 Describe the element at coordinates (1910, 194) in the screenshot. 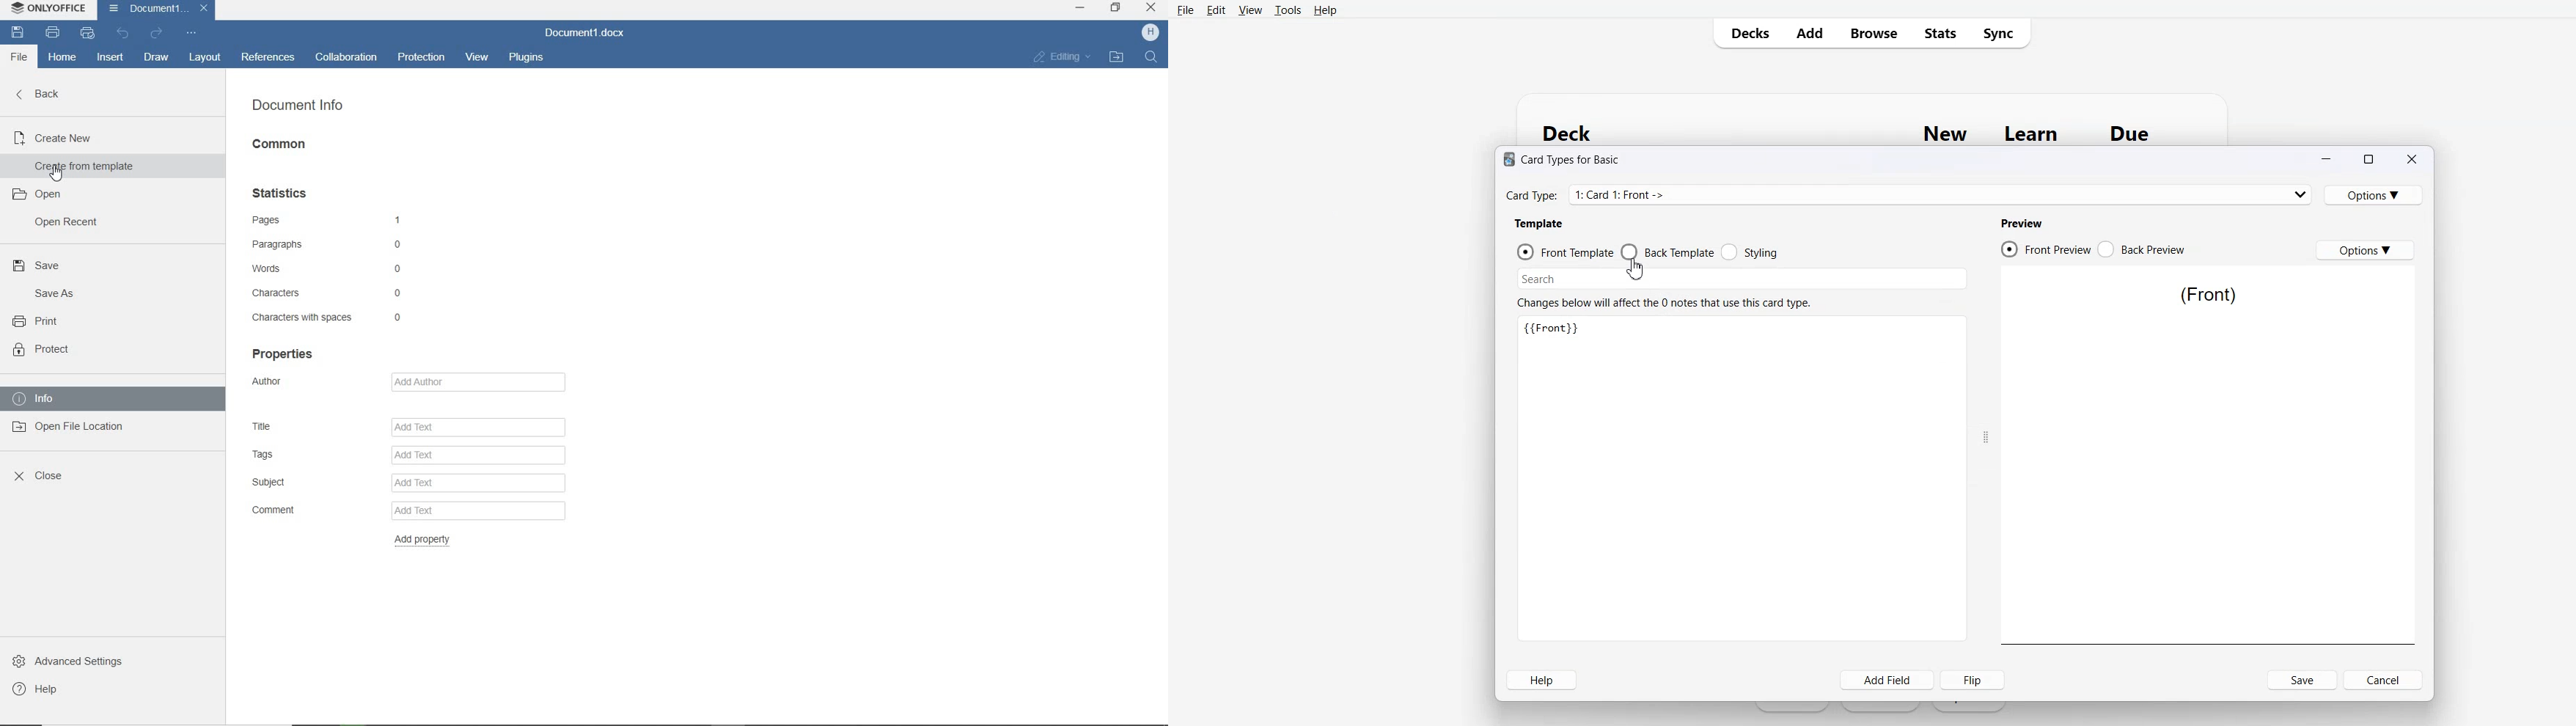

I see `Card type` at that location.